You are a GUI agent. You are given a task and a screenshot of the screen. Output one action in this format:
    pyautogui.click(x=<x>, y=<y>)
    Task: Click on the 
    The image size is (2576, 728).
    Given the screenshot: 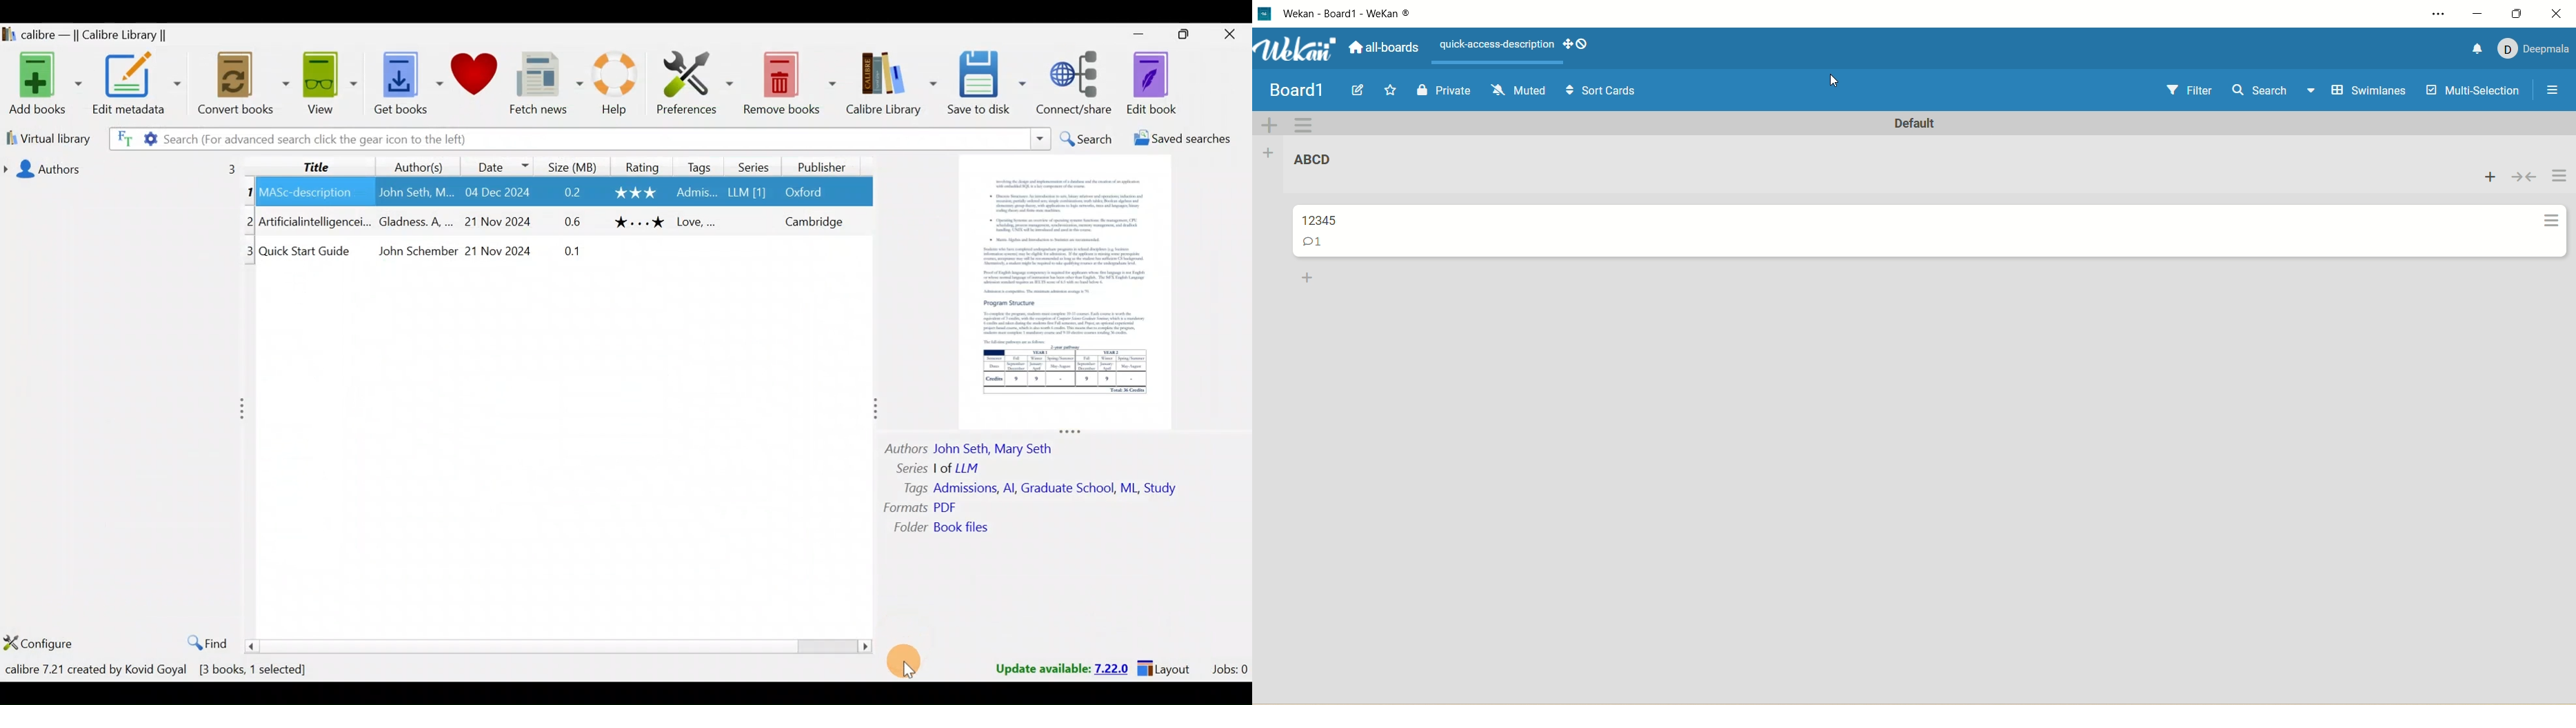 What is the action you would take?
    pyautogui.click(x=699, y=221)
    